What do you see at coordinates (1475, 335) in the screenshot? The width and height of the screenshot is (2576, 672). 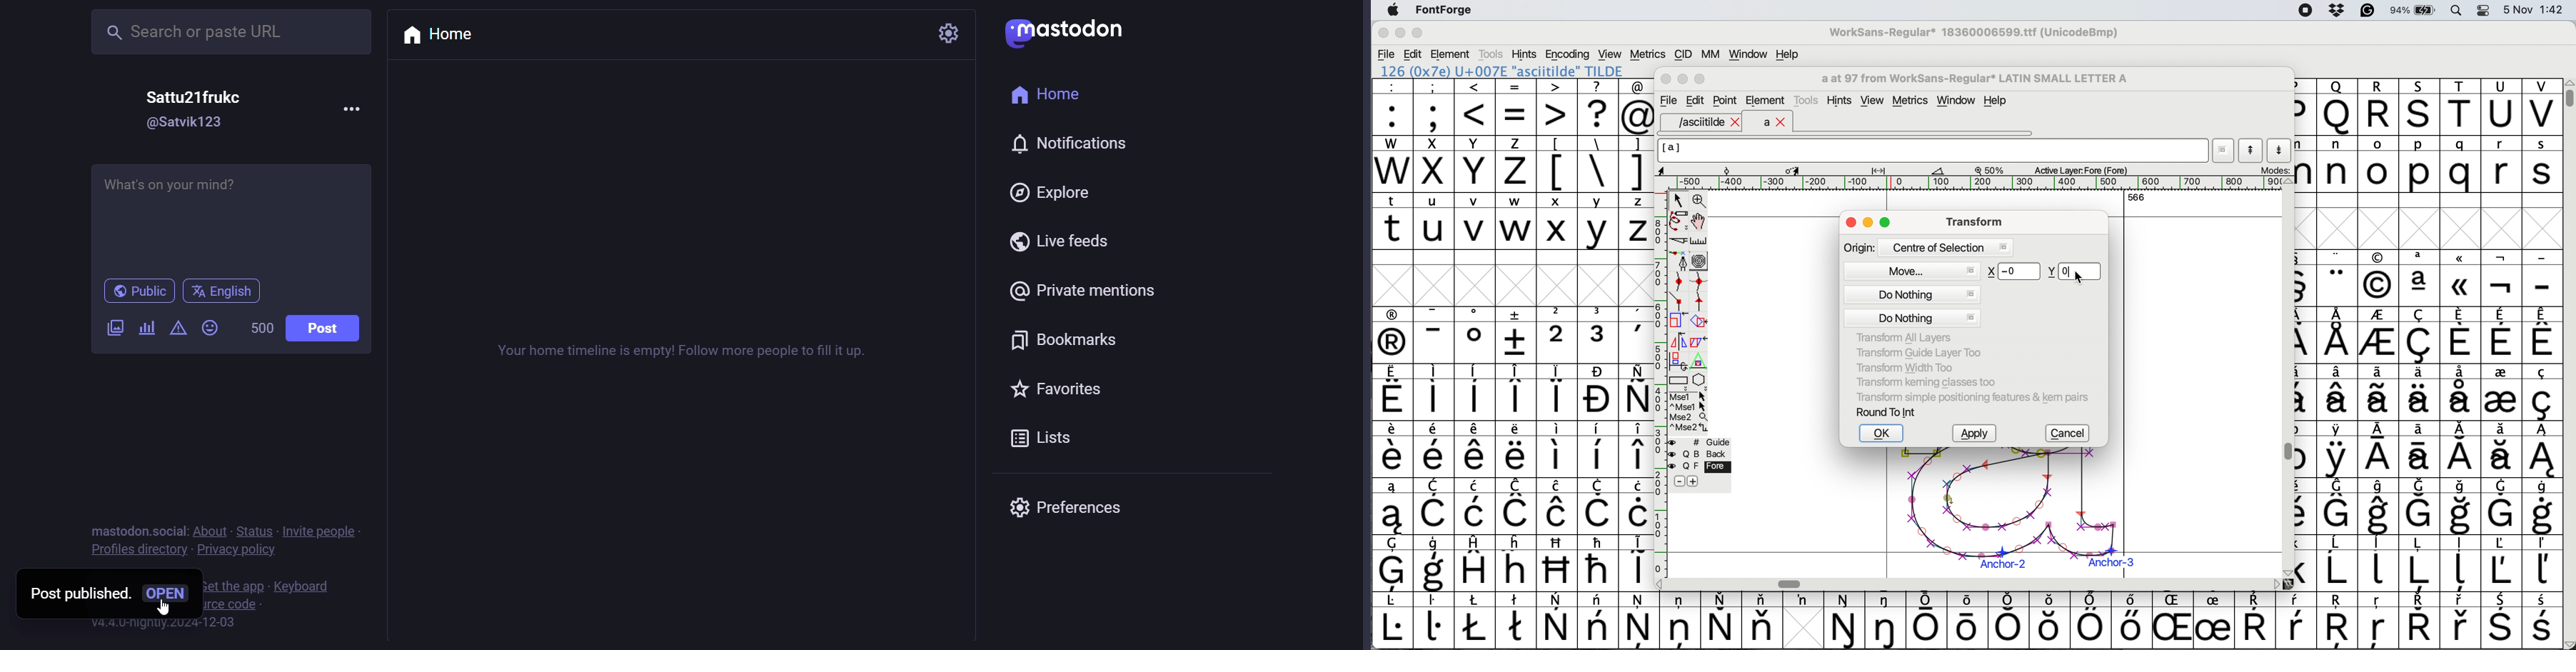 I see `symbol` at bounding box center [1475, 335].